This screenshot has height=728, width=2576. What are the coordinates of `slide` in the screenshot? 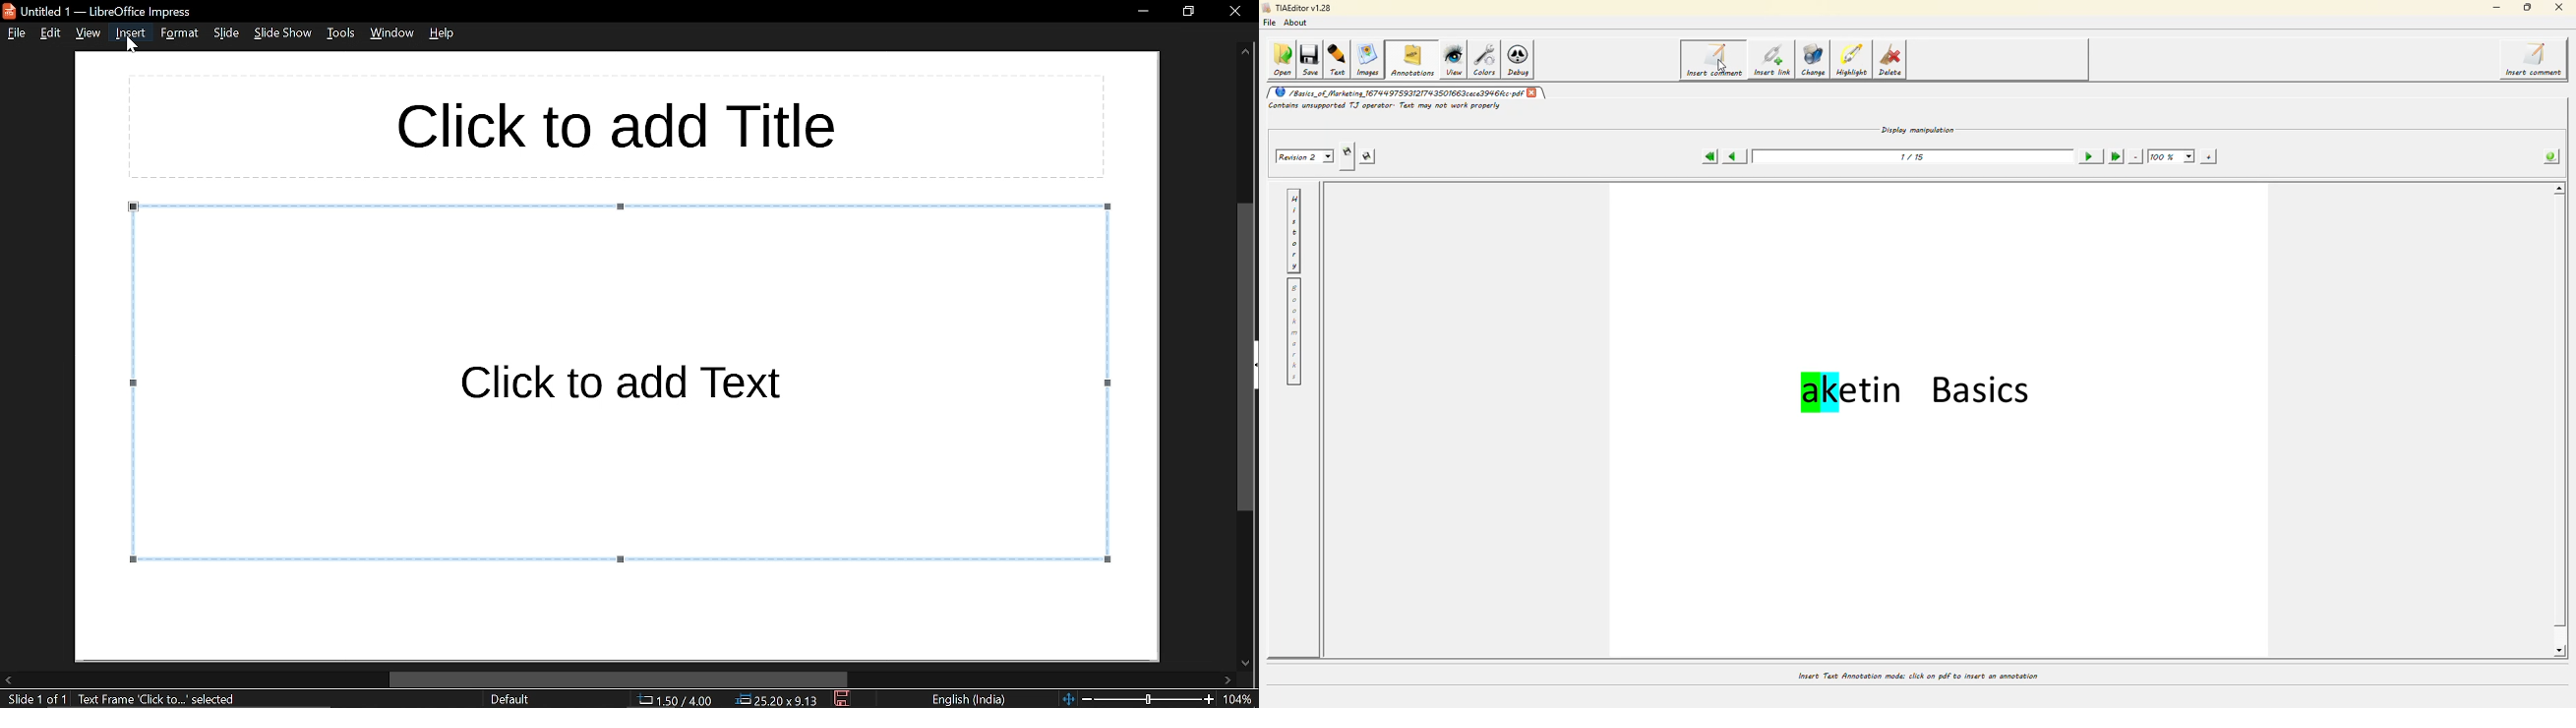 It's located at (227, 33).